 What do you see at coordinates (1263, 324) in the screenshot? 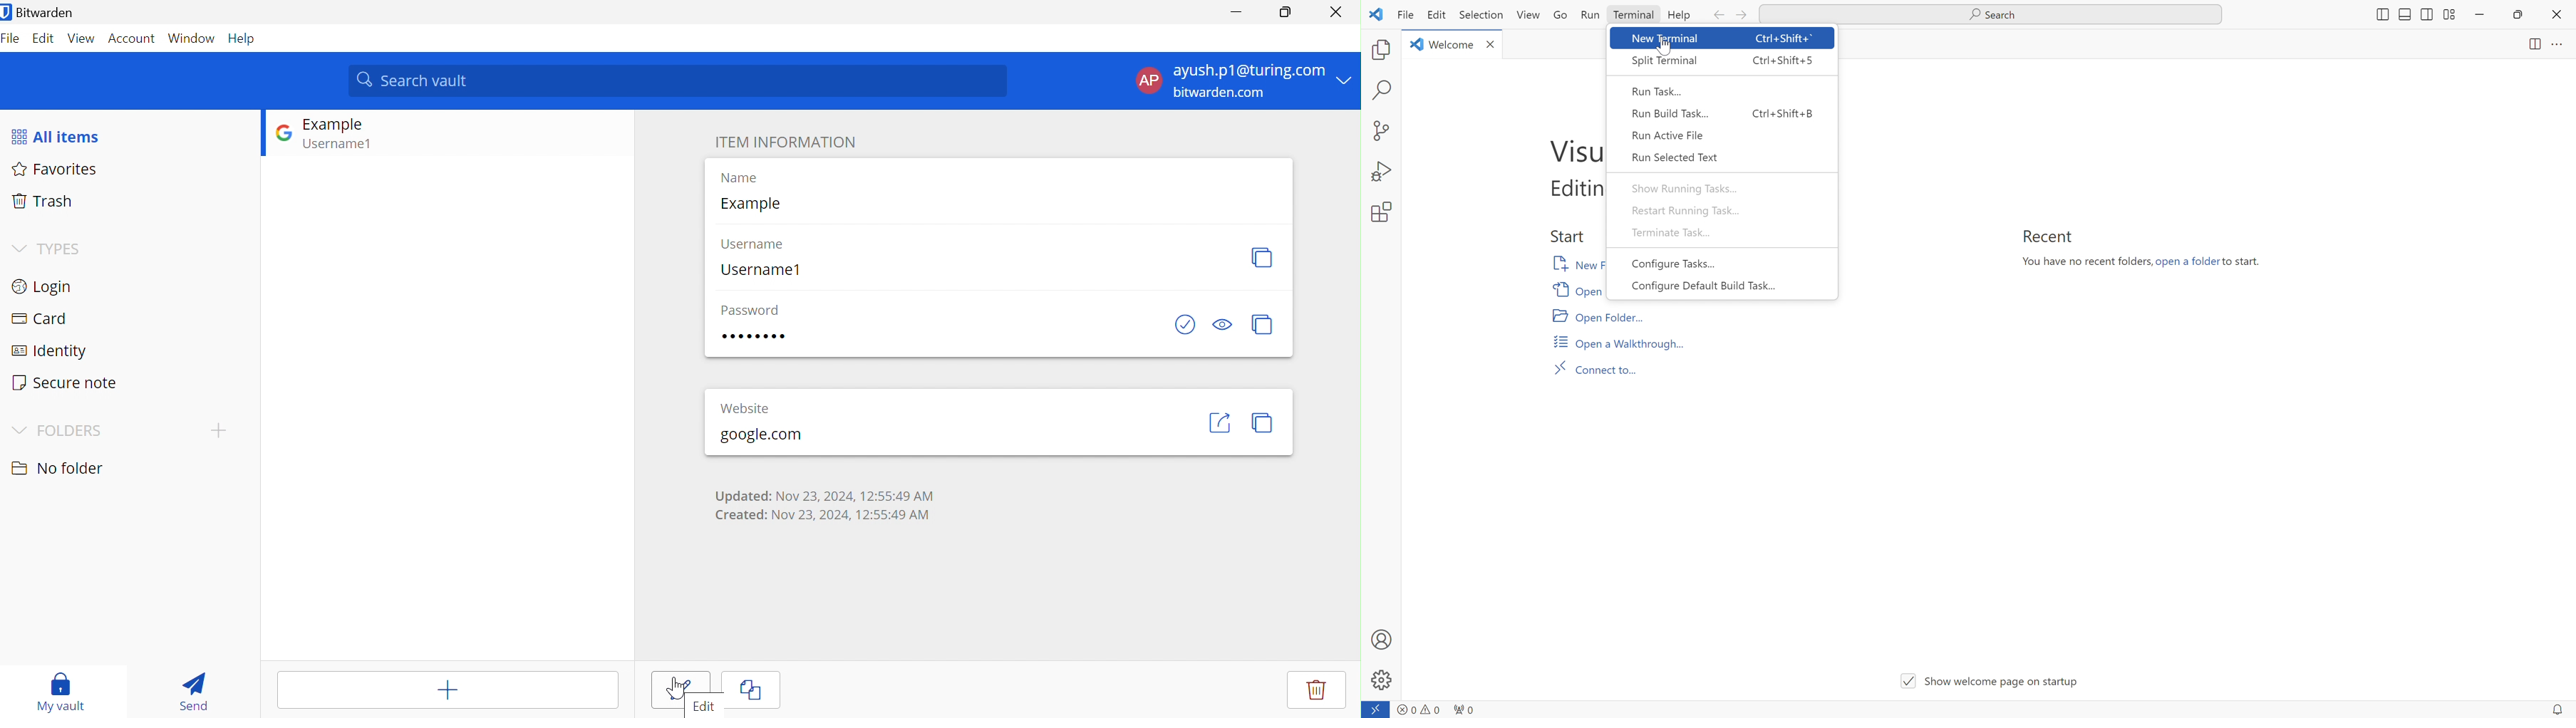
I see `Copy Password` at bounding box center [1263, 324].